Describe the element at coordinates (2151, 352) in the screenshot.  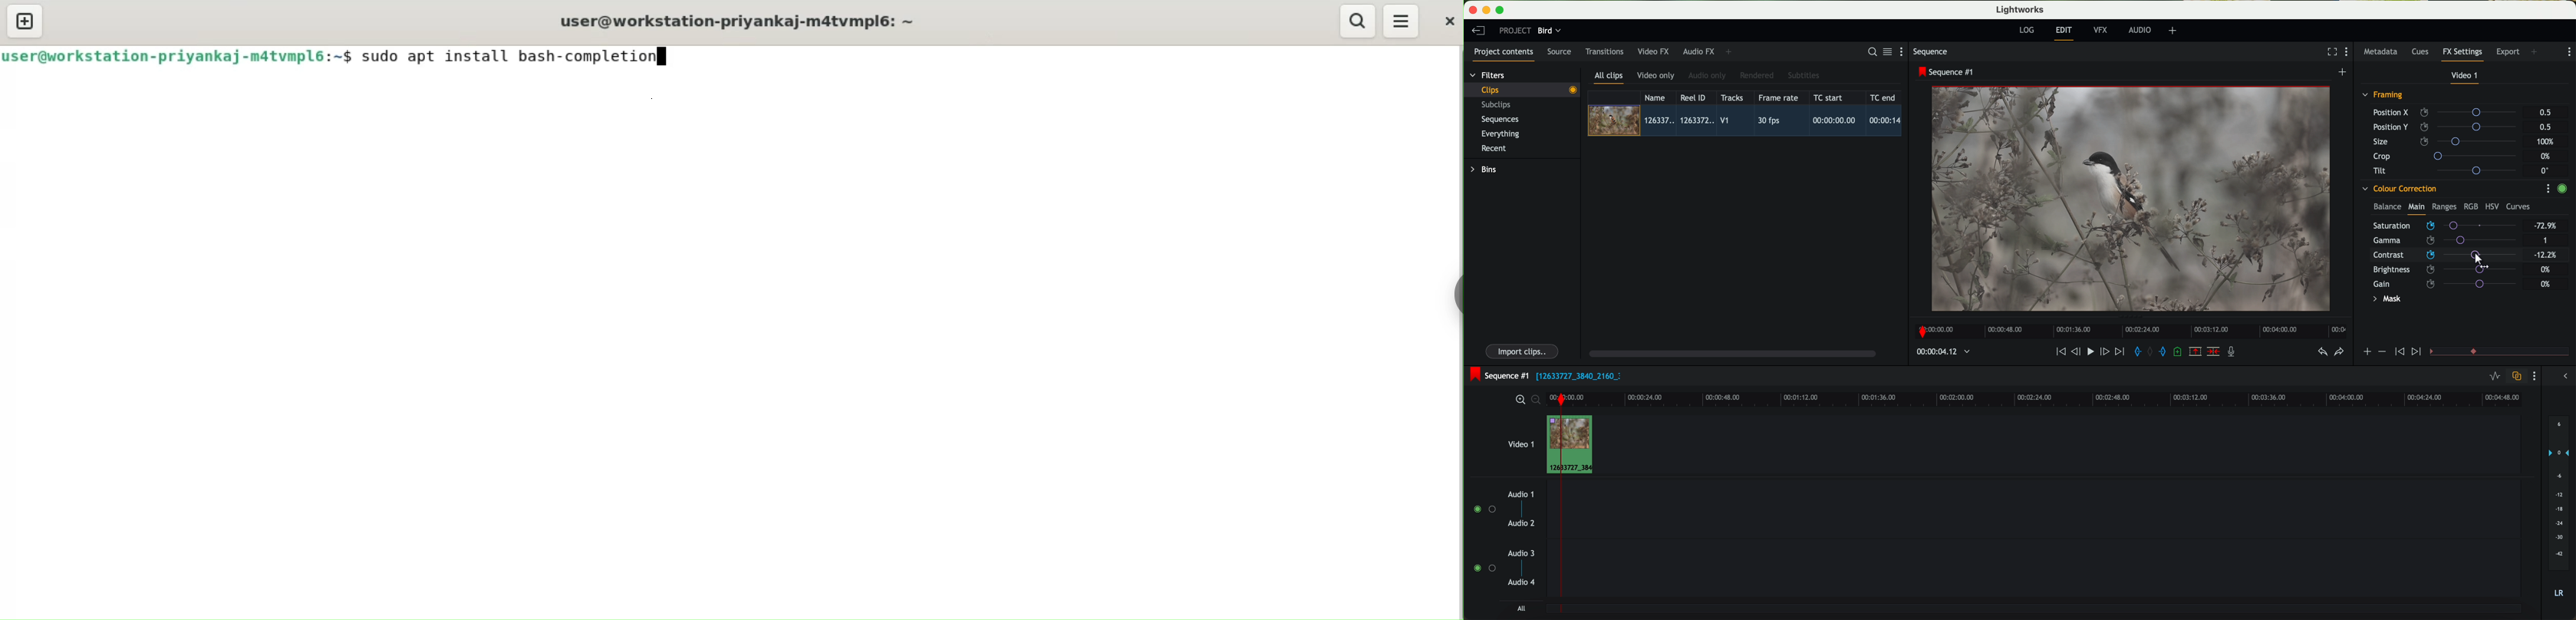
I see `clear marks` at that location.